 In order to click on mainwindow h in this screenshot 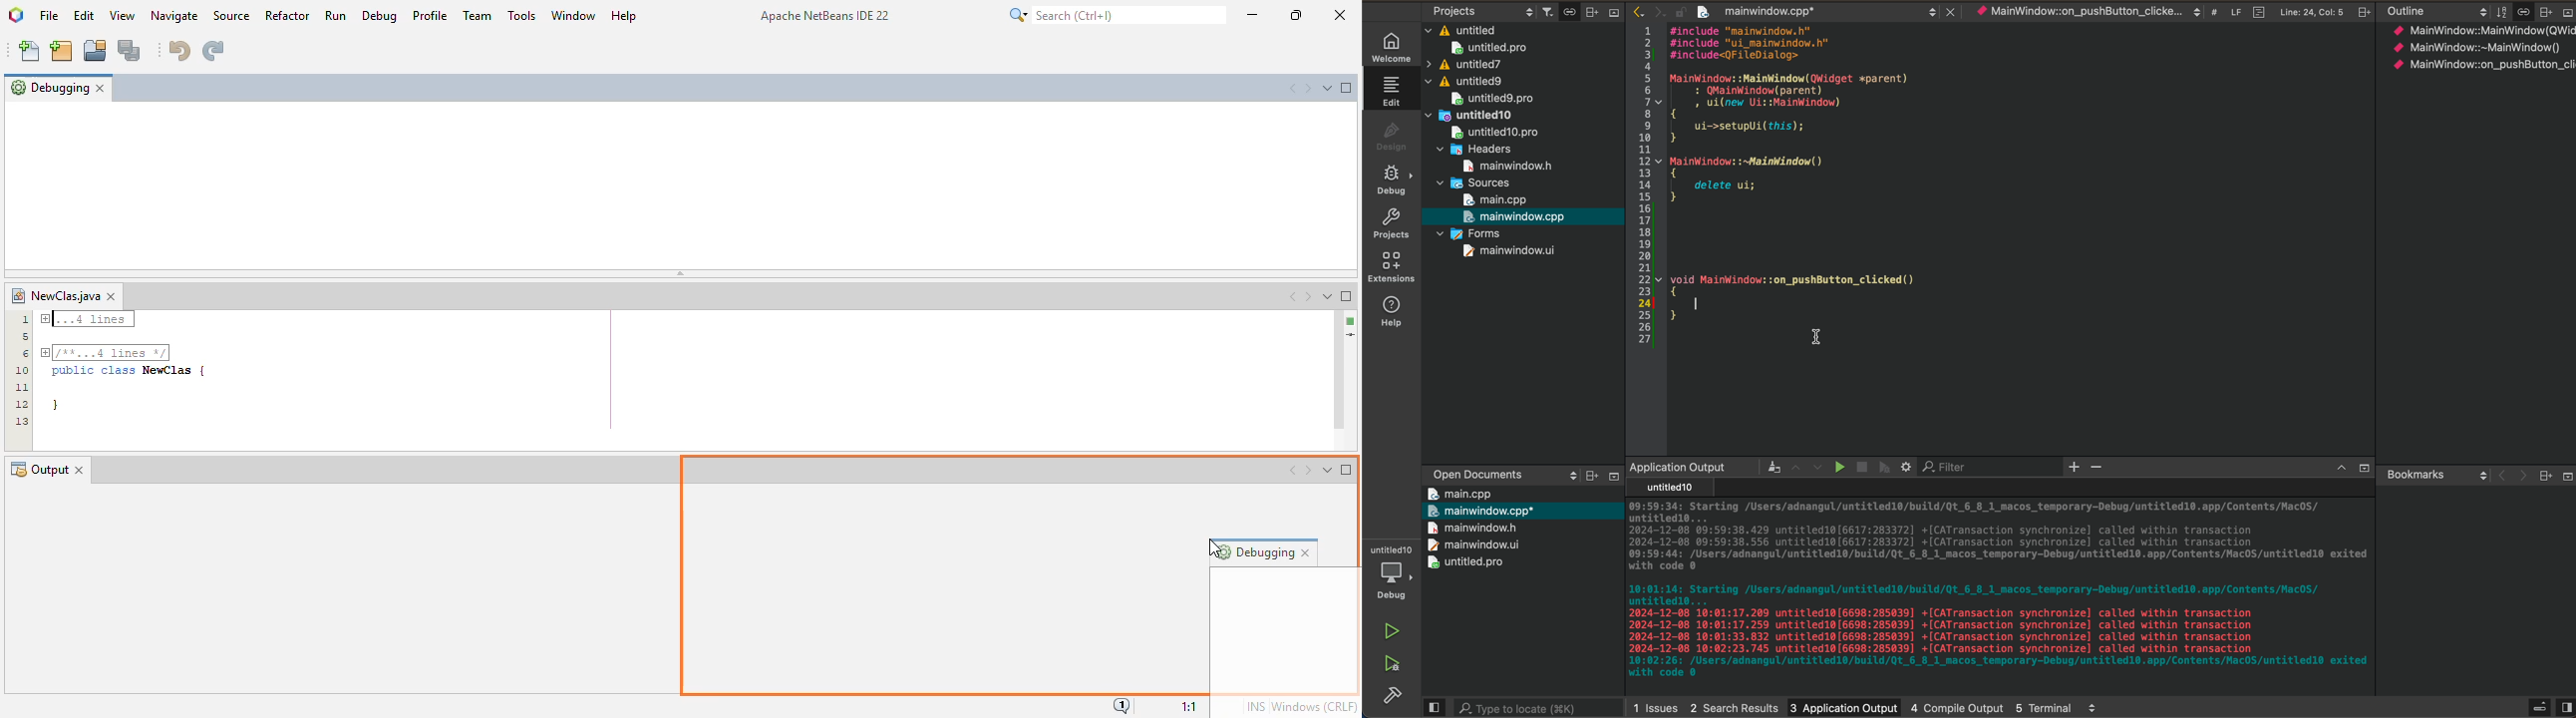, I will do `click(1510, 164)`.